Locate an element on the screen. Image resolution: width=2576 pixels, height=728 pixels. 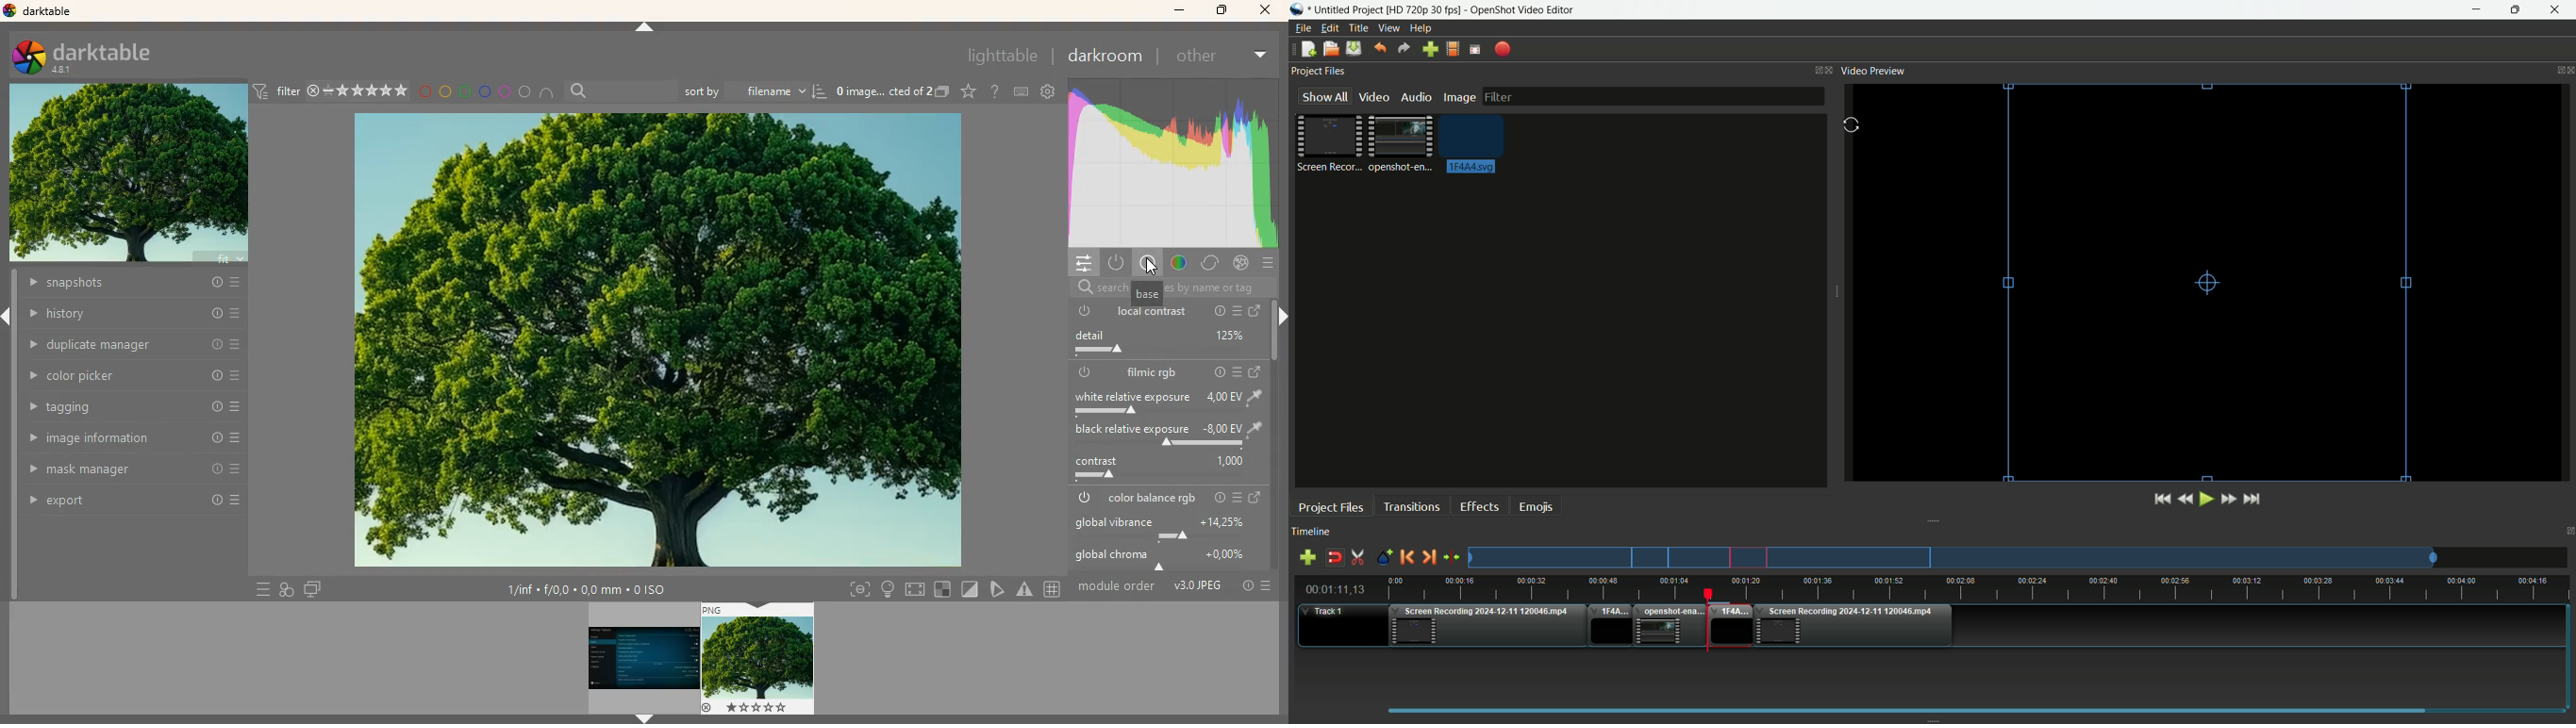
info is located at coordinates (1218, 310).